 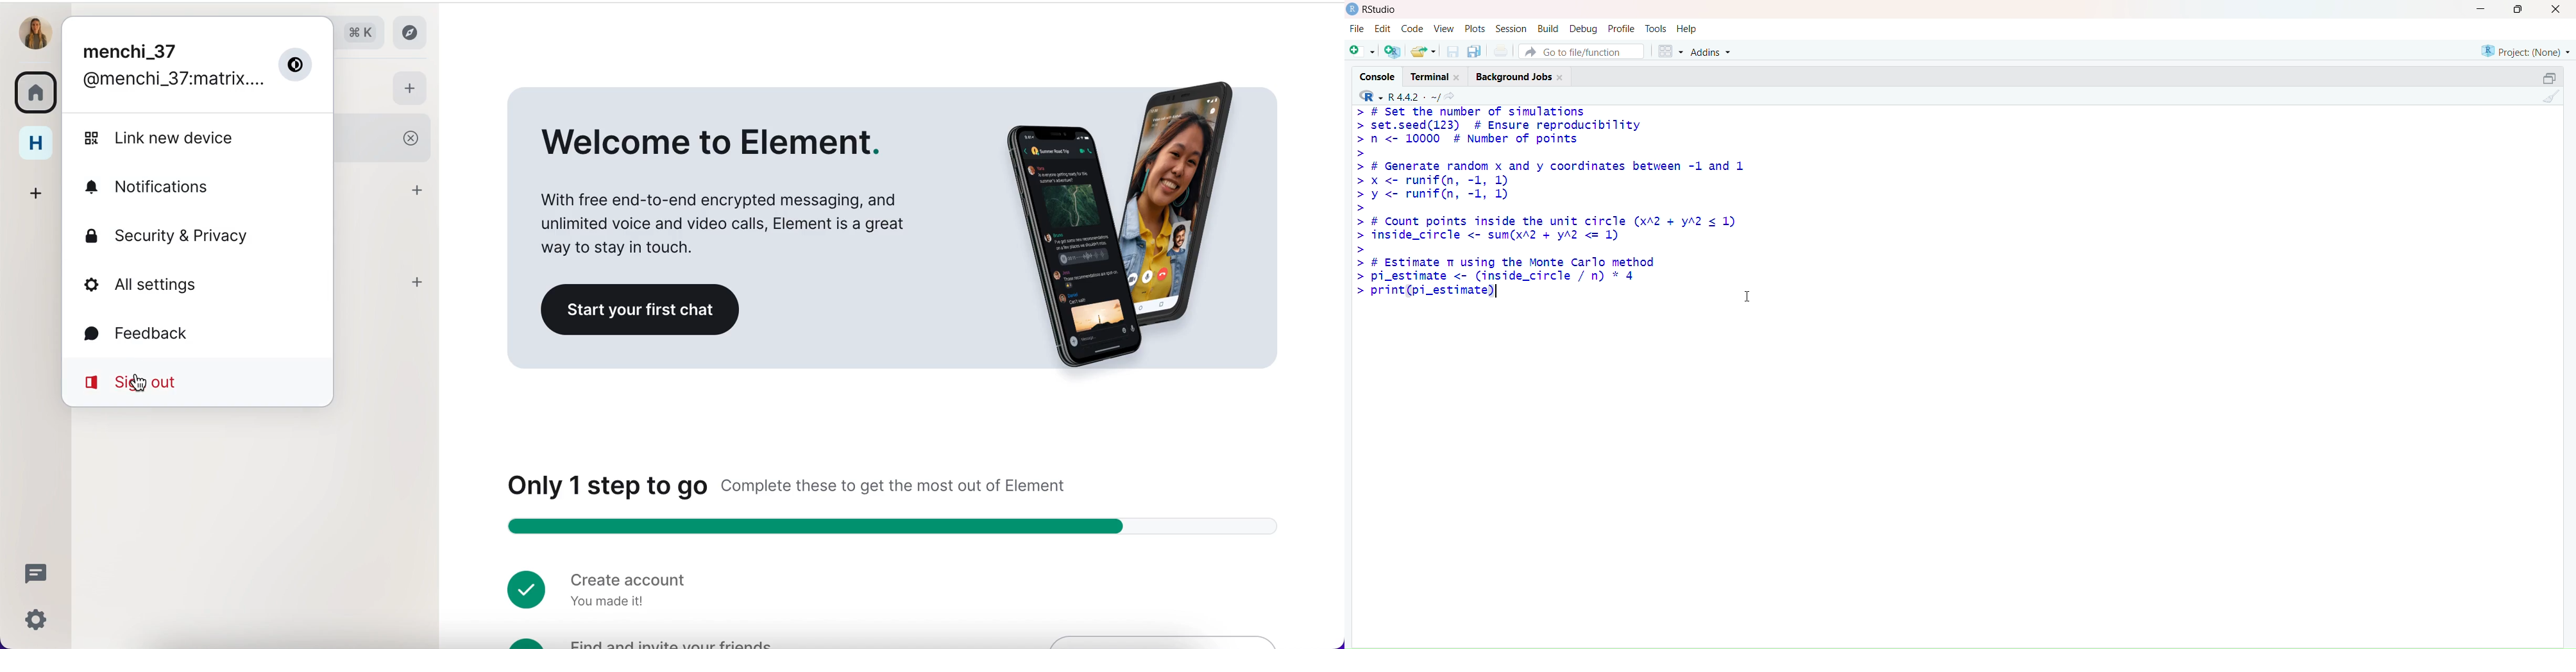 What do you see at coordinates (2555, 10) in the screenshot?
I see `Close` at bounding box center [2555, 10].